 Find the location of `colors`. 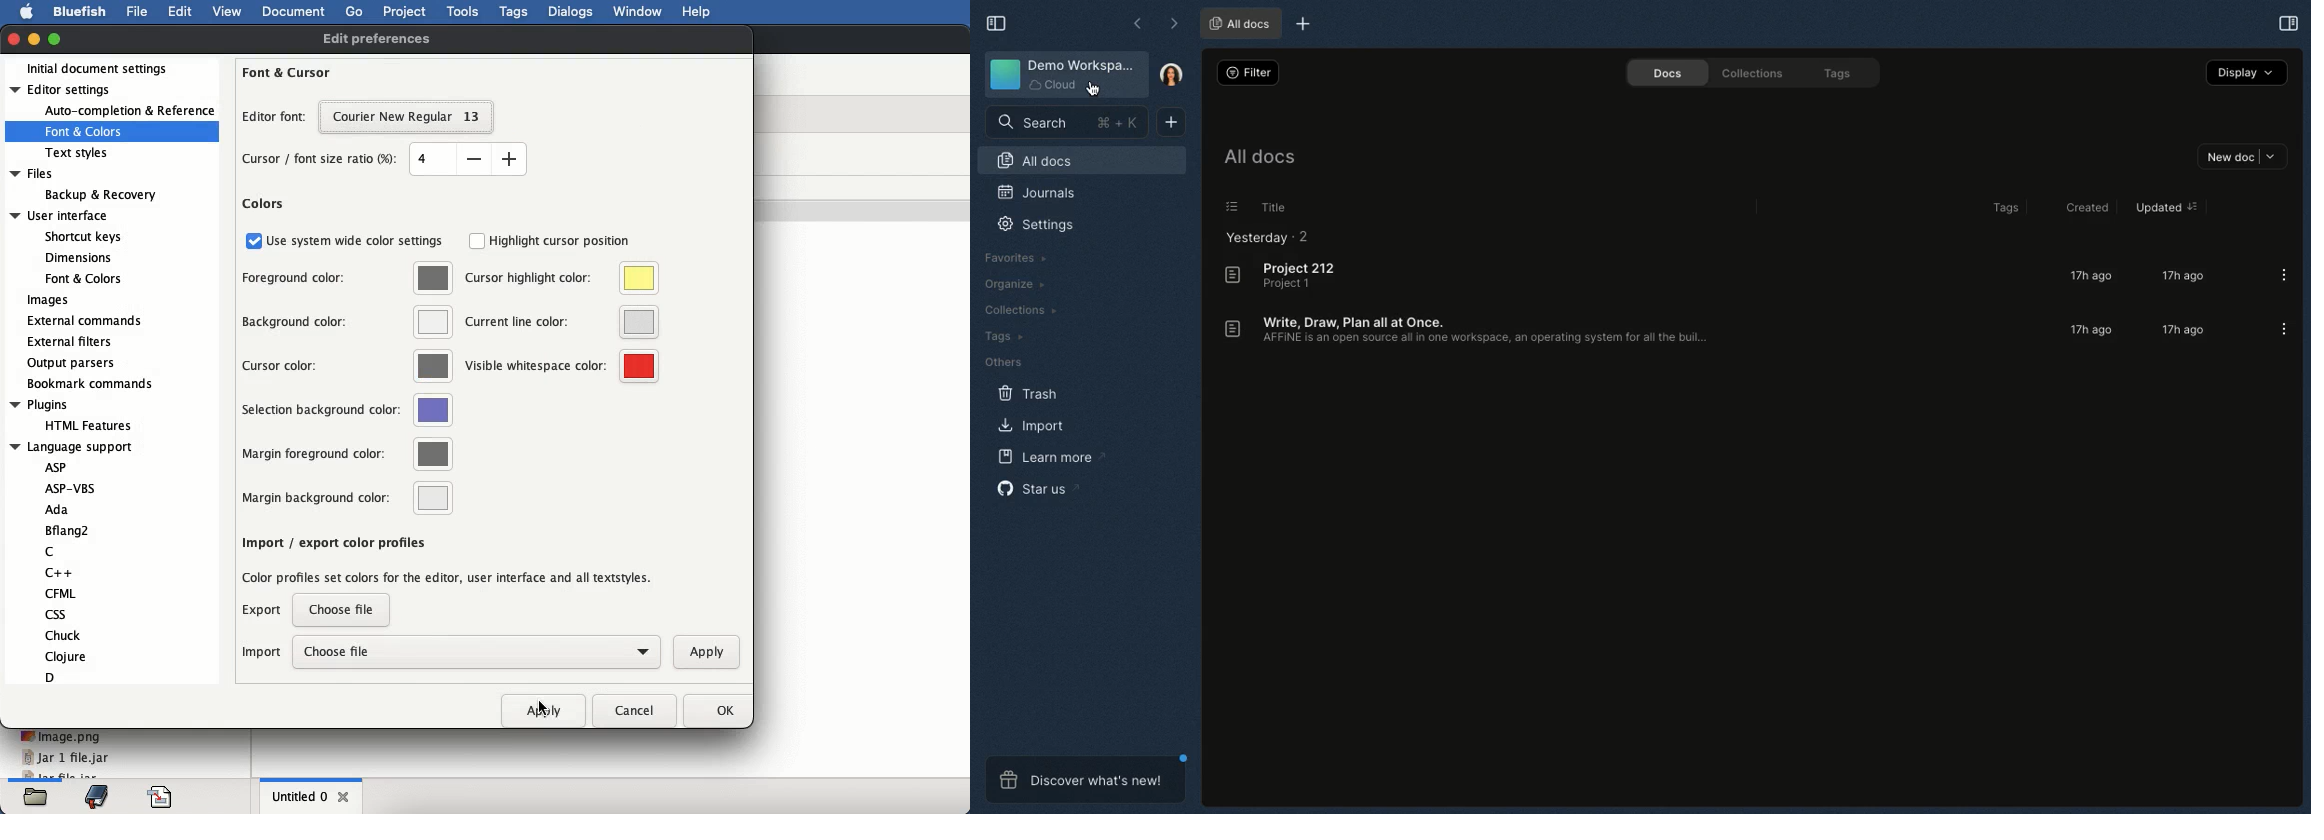

colors is located at coordinates (264, 204).